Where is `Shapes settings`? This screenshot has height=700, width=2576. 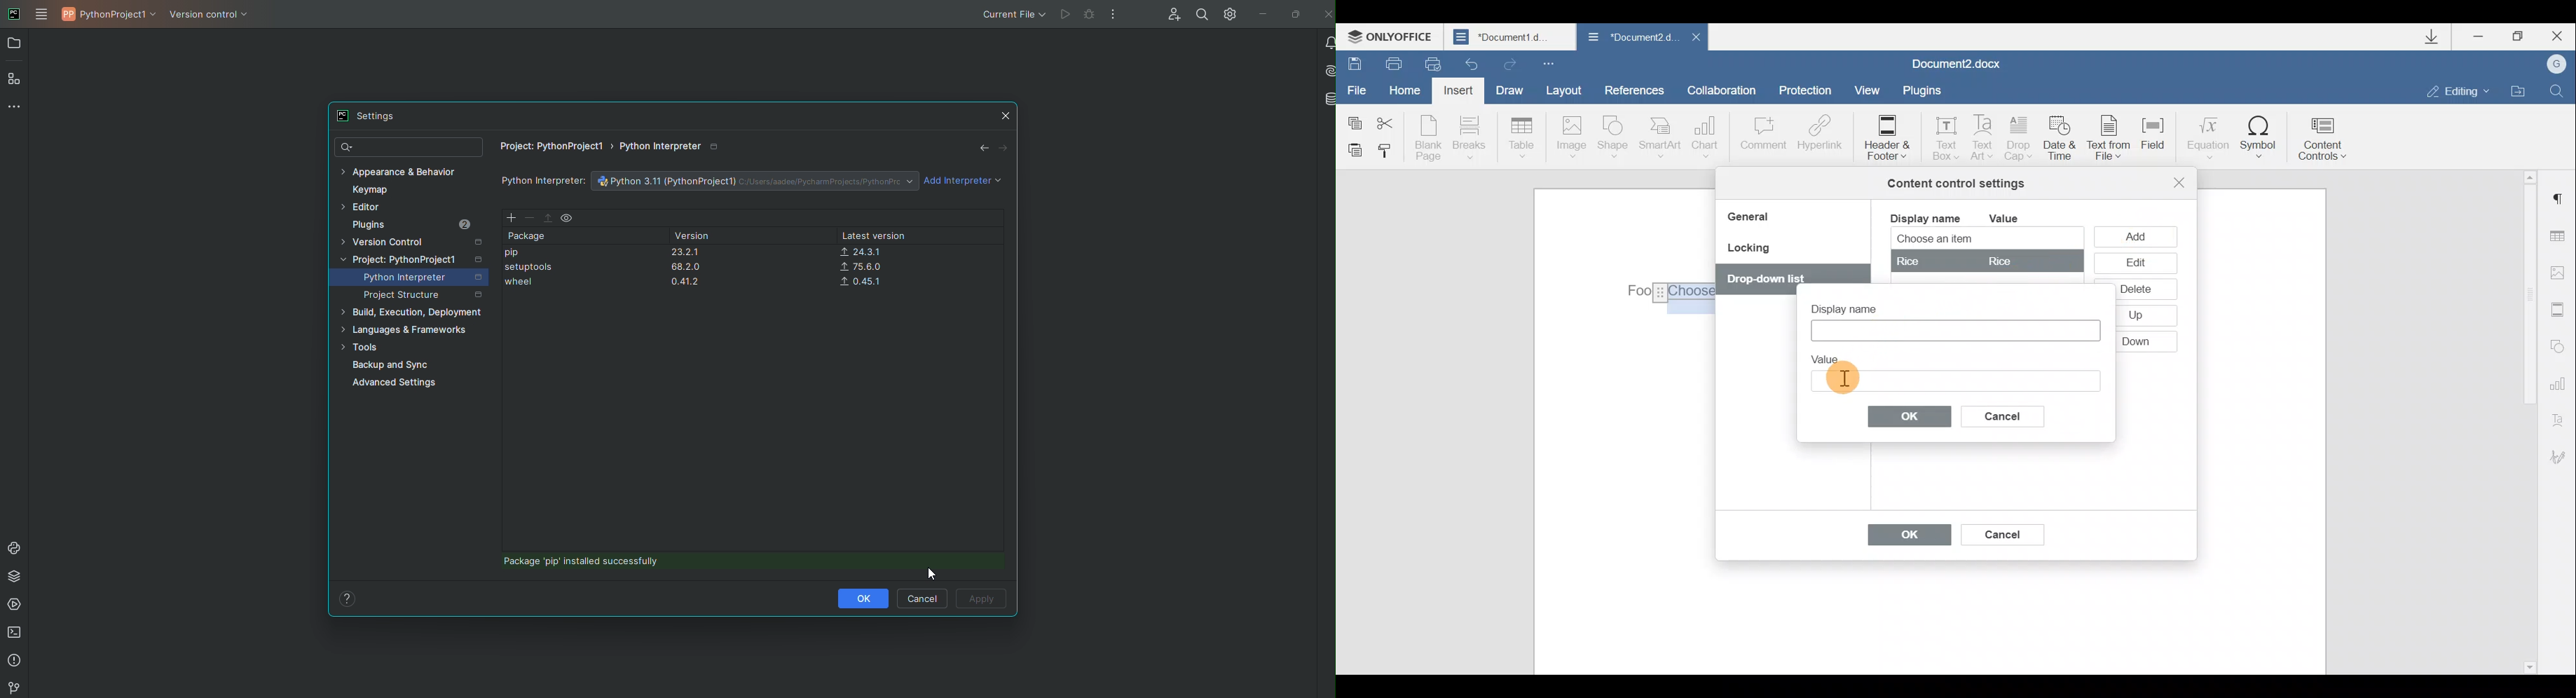 Shapes settings is located at coordinates (2558, 344).